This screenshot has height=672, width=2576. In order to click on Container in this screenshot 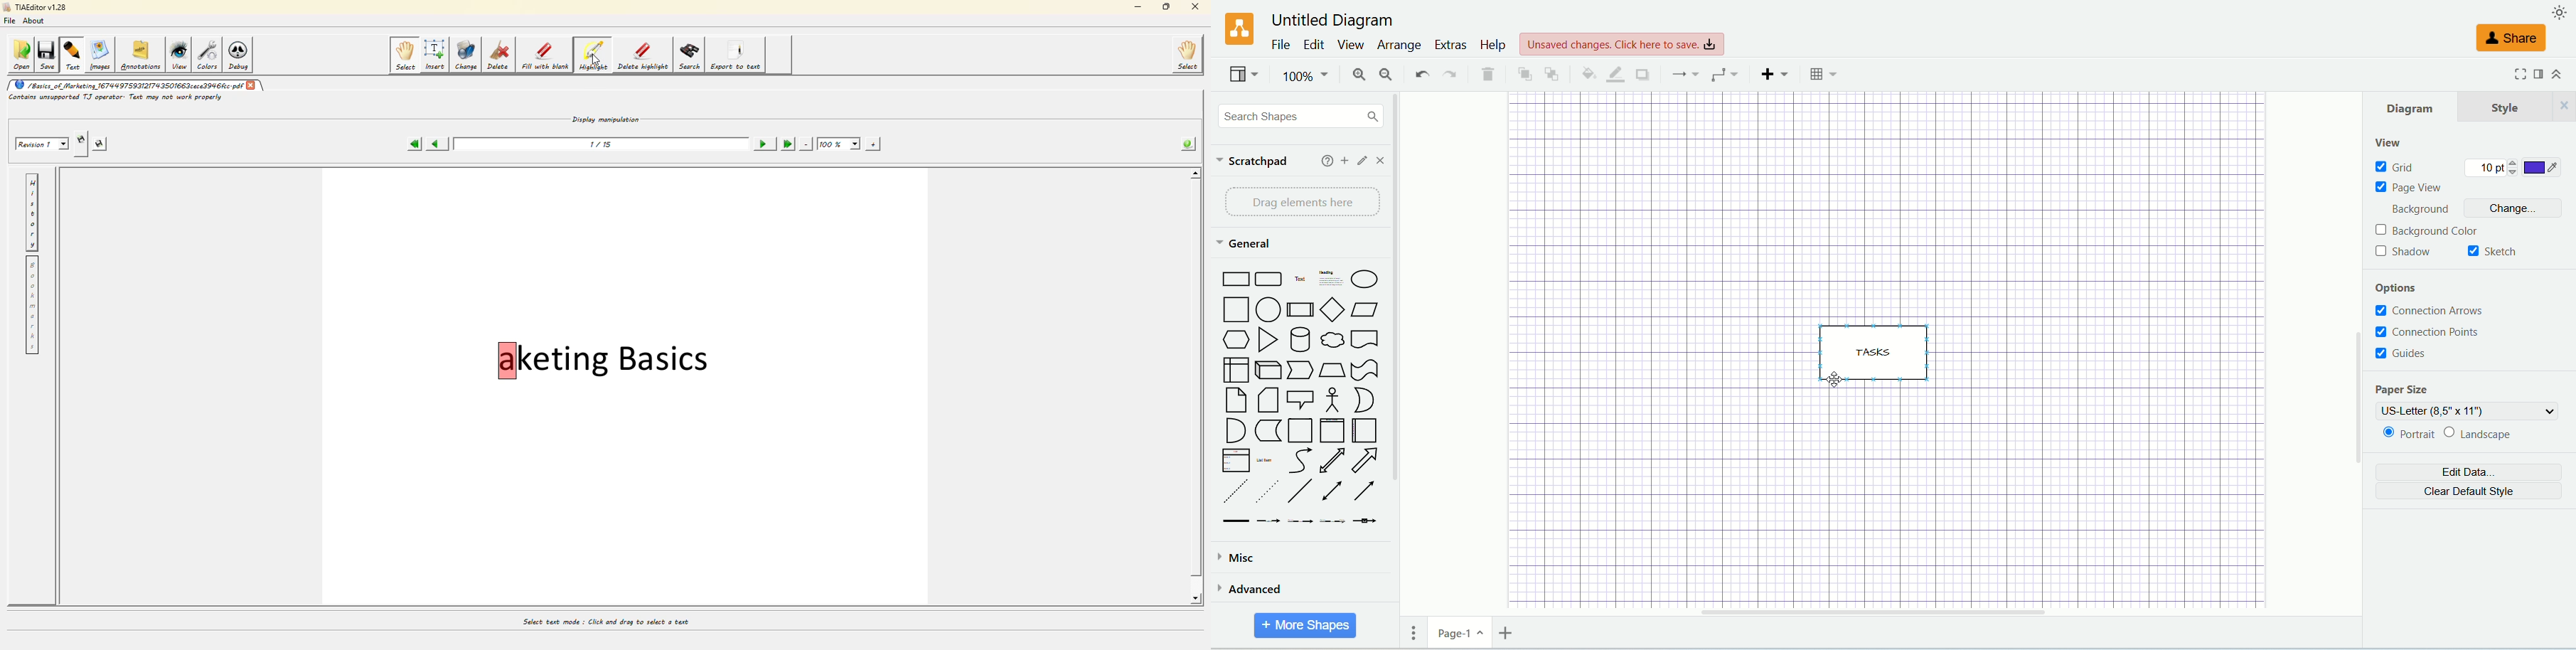, I will do `click(1300, 430)`.